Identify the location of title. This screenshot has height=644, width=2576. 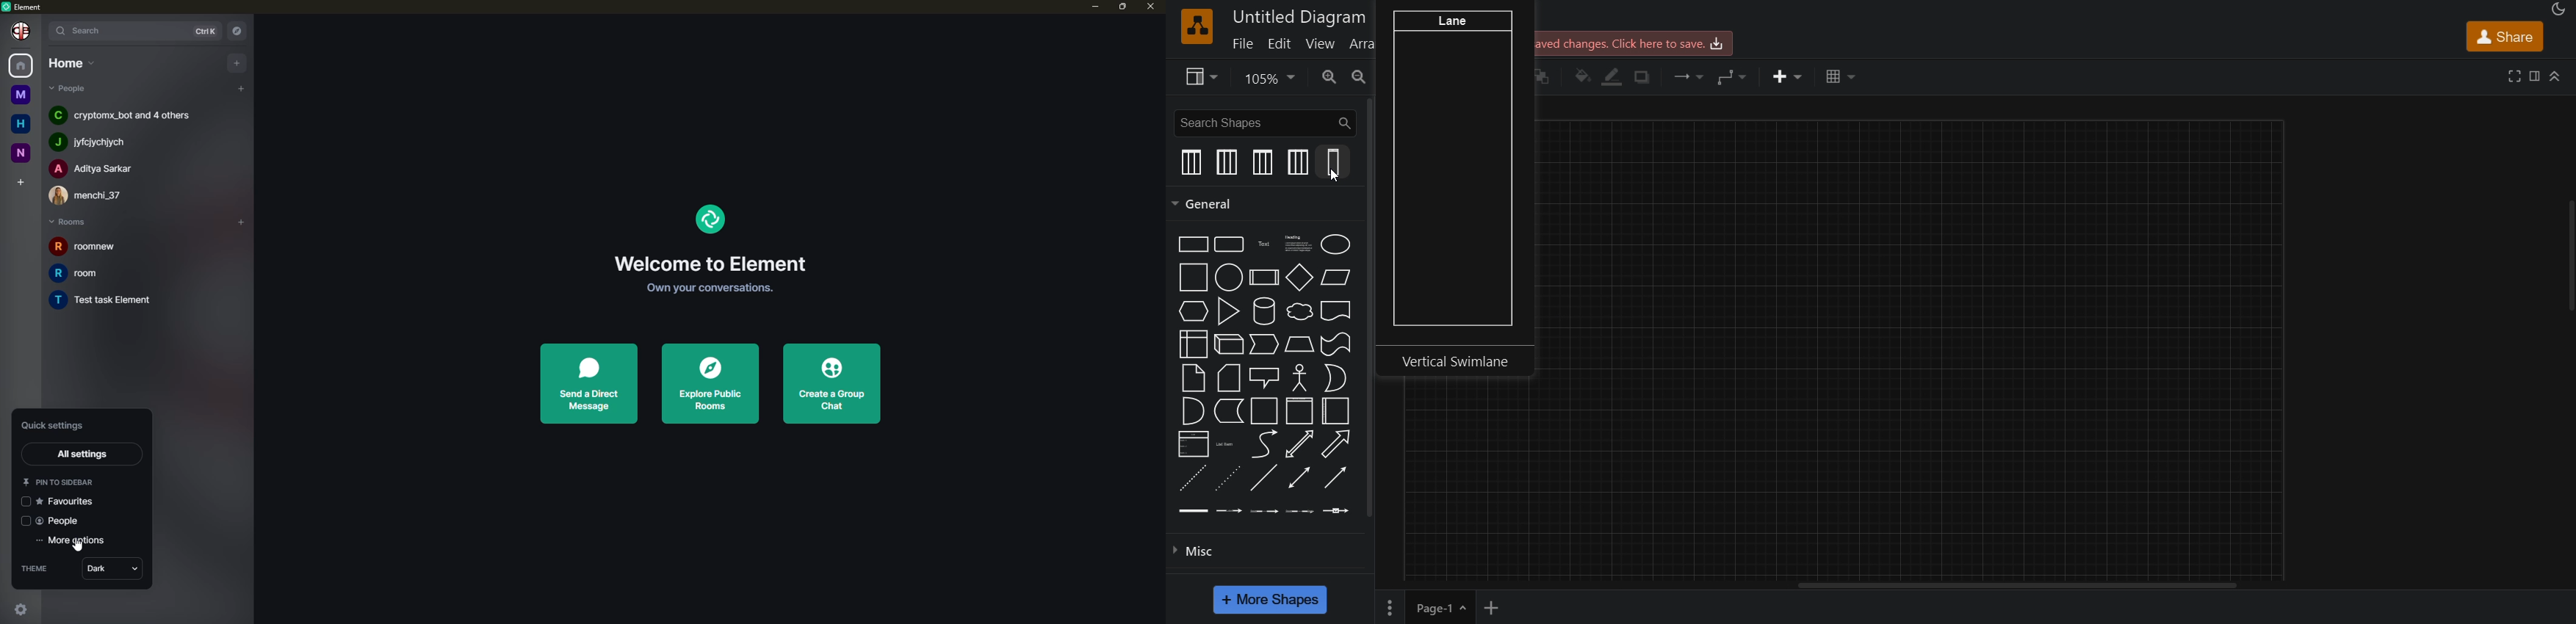
(1296, 17).